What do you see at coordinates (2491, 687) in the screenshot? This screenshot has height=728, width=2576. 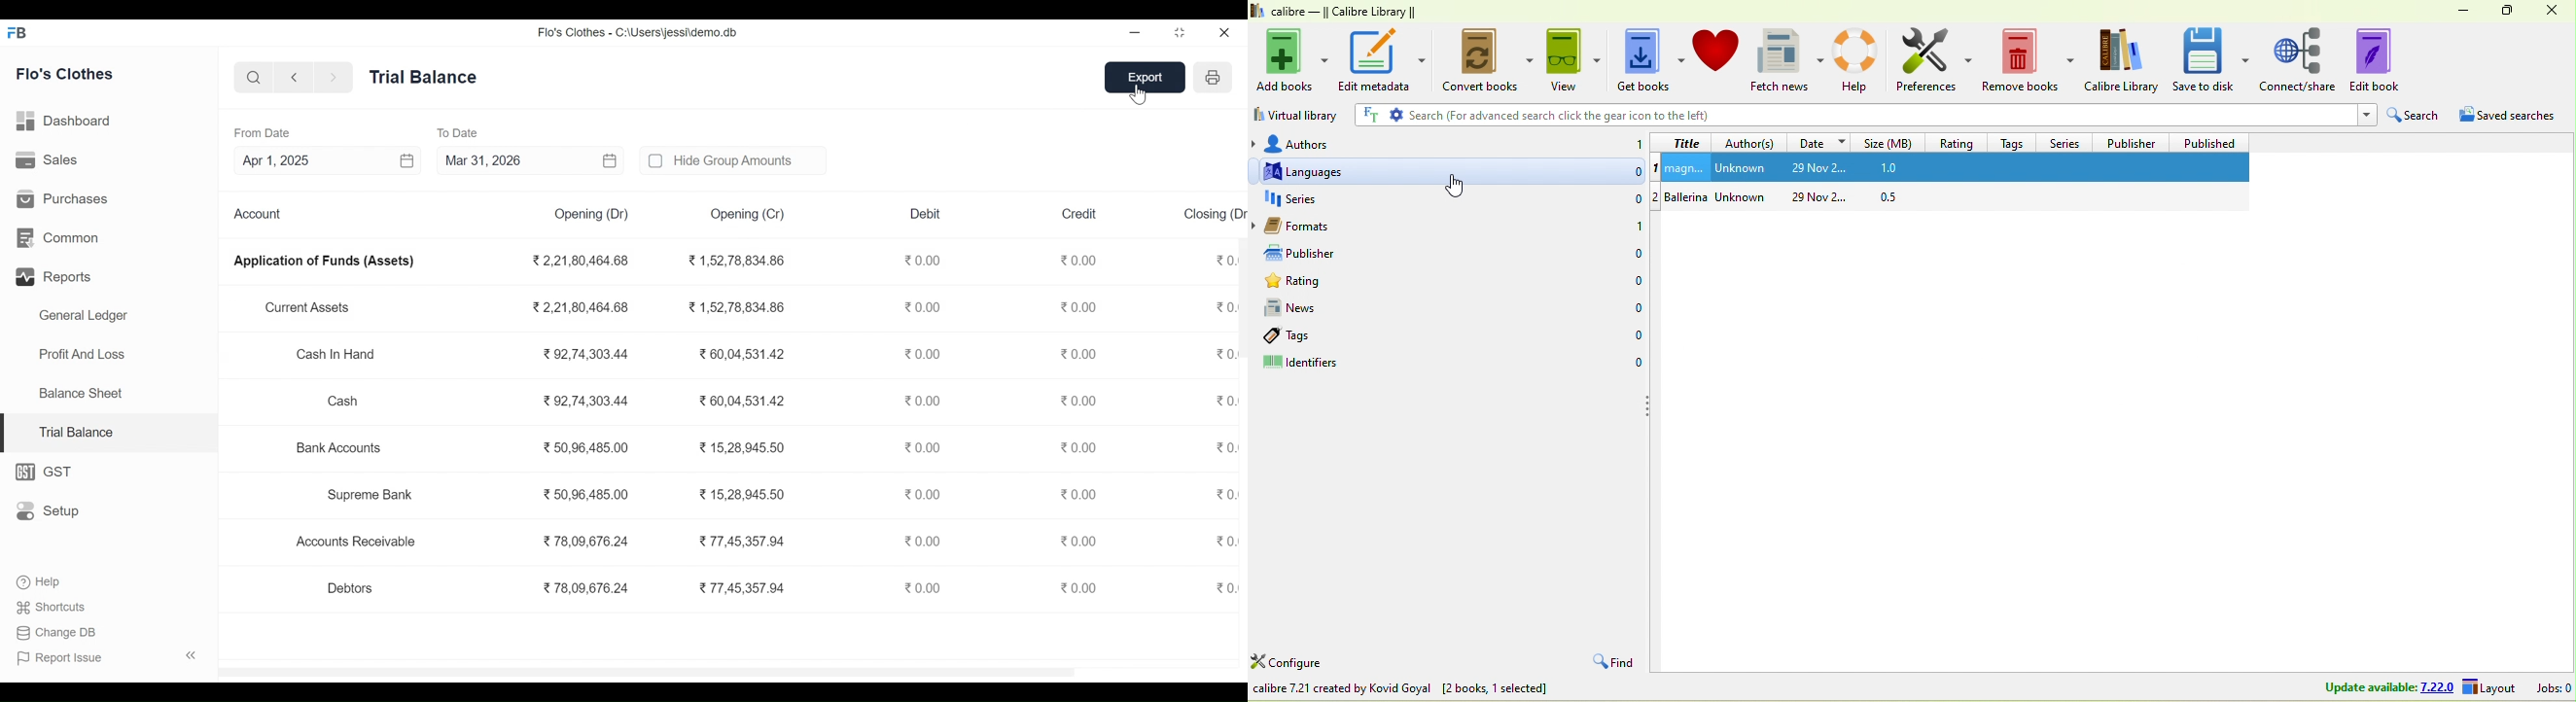 I see `layout` at bounding box center [2491, 687].